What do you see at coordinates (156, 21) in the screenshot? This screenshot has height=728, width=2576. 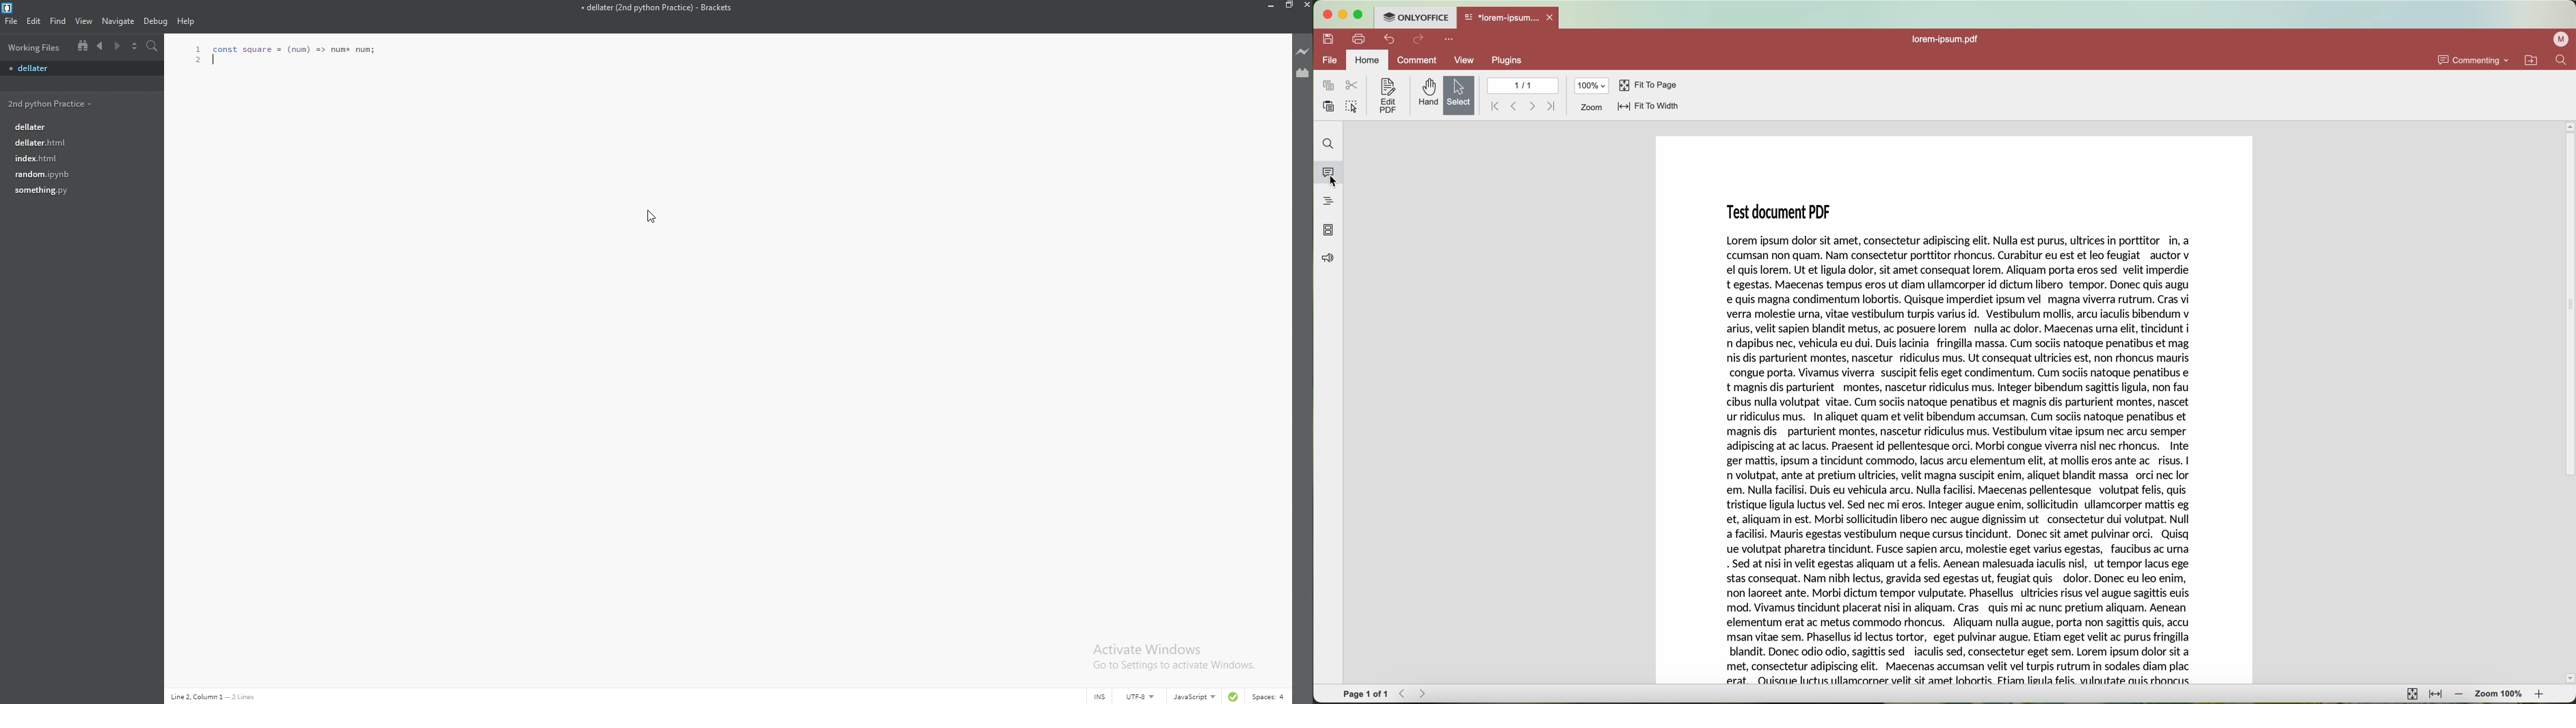 I see `debug` at bounding box center [156, 21].